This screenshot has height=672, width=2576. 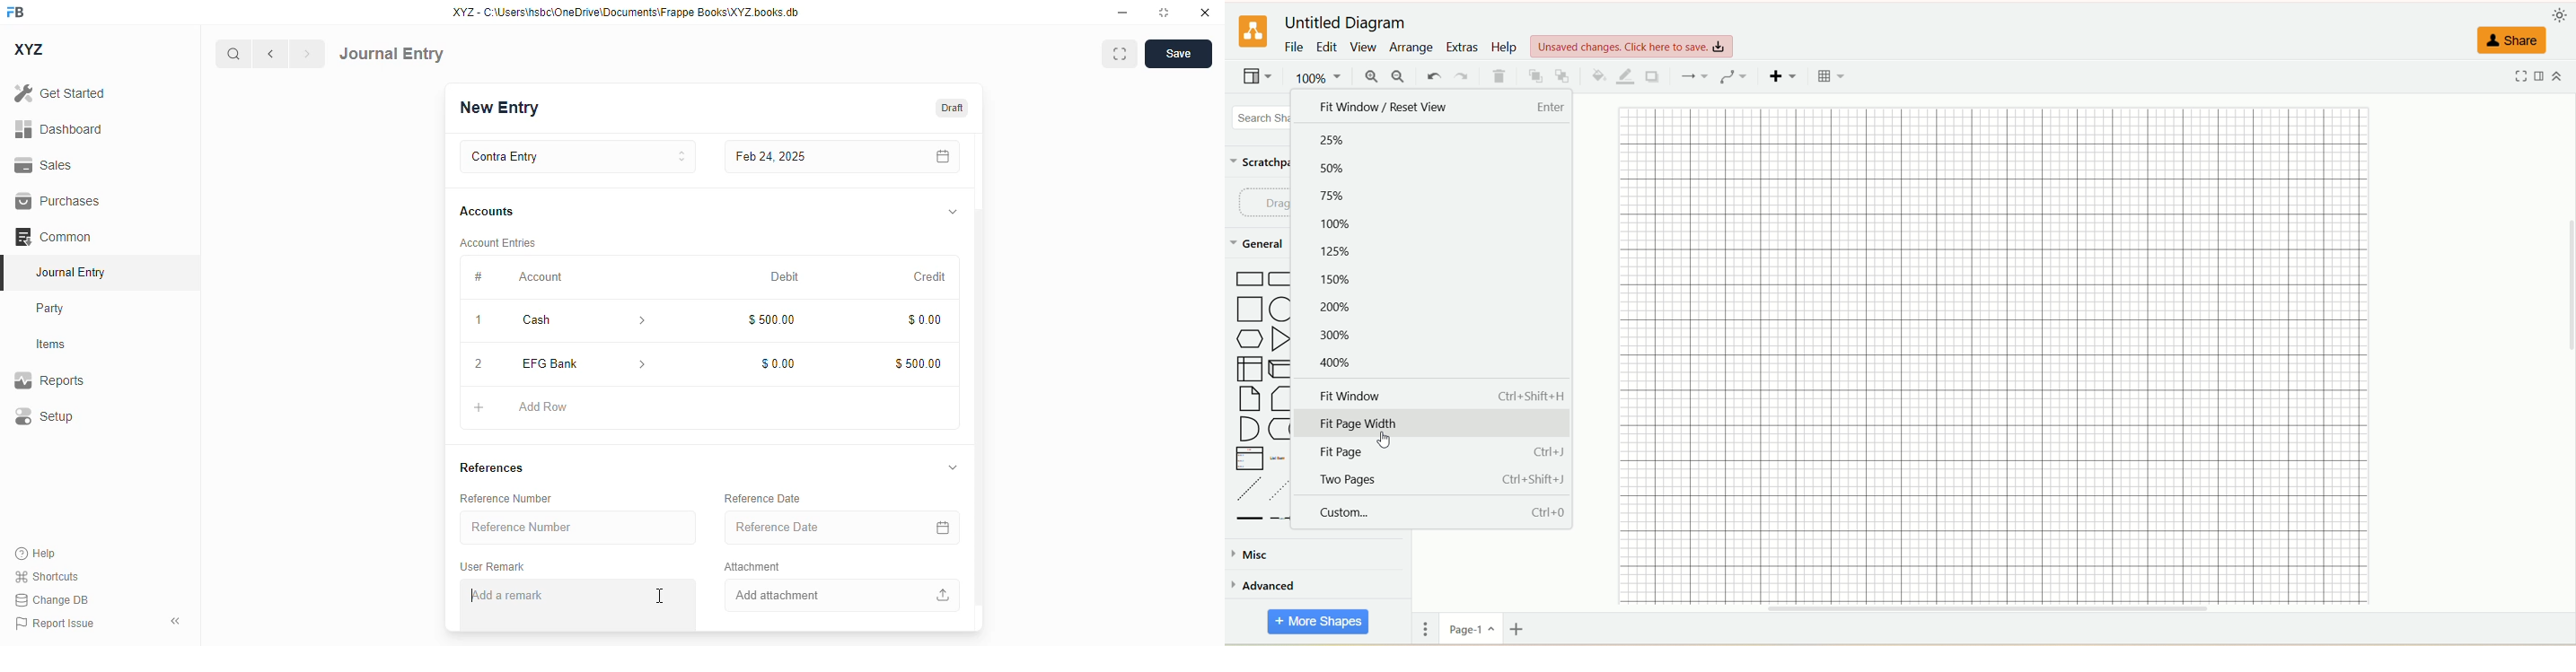 What do you see at coordinates (805, 526) in the screenshot?
I see `reference date` at bounding box center [805, 526].